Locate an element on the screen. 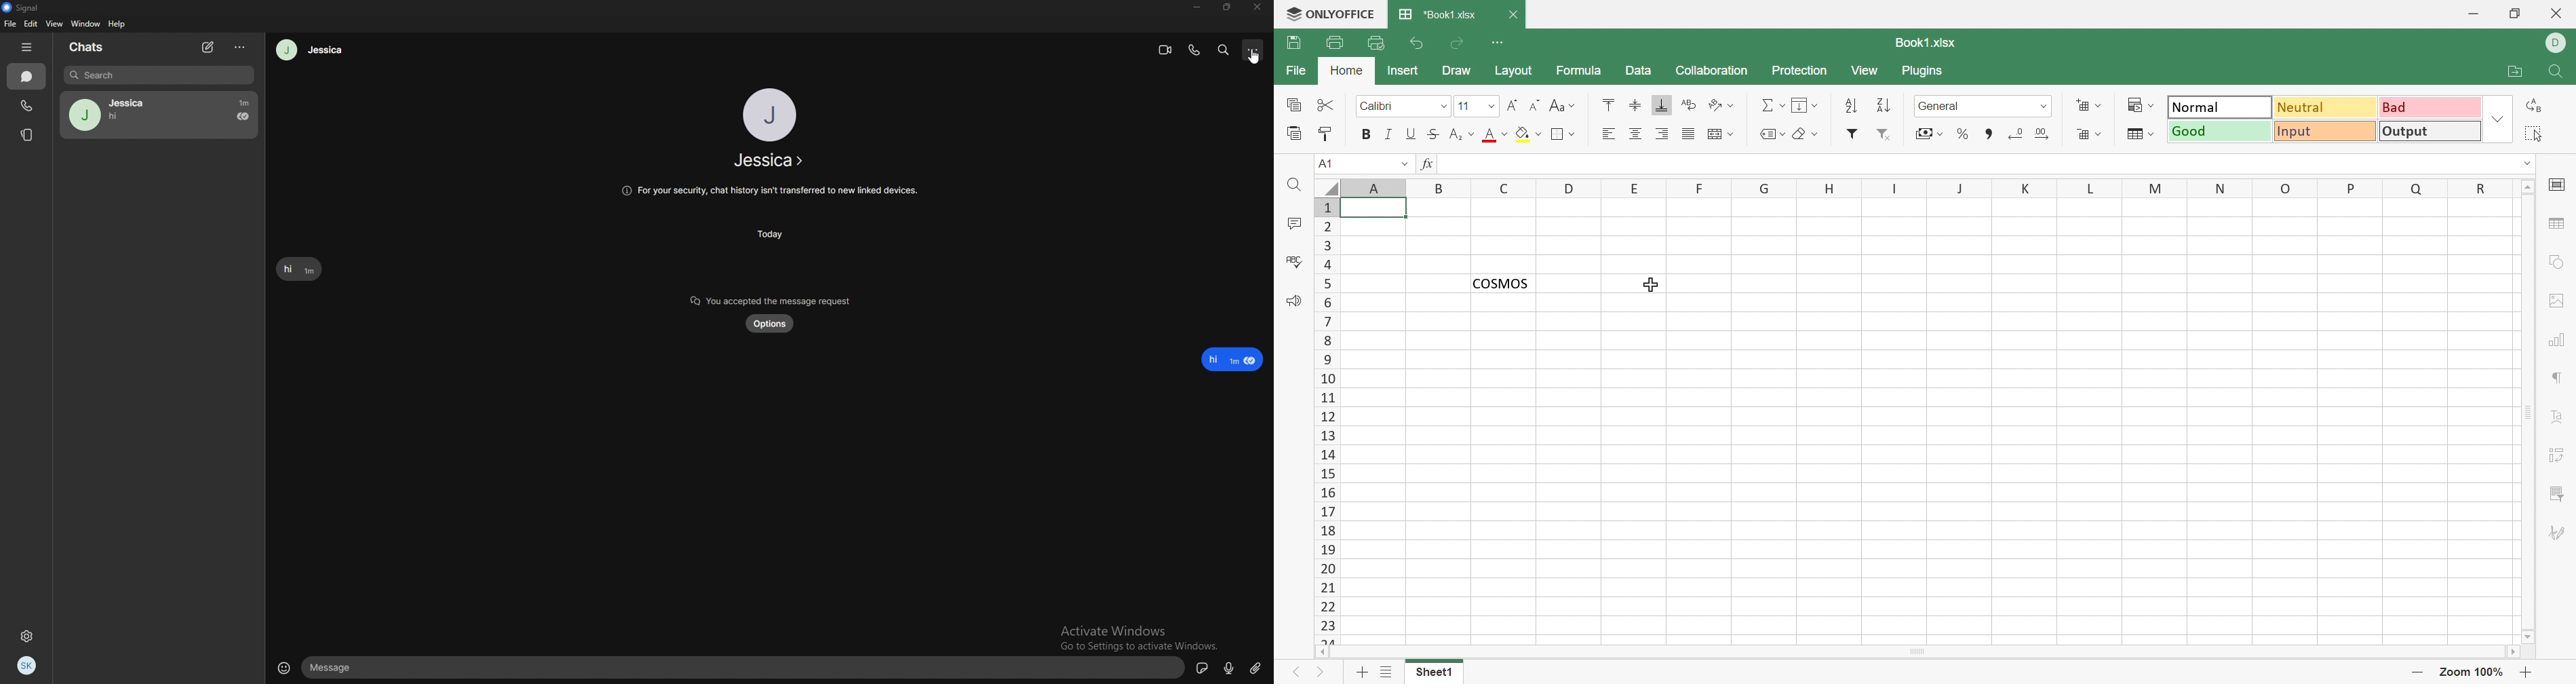 This screenshot has width=2576, height=700. J - Contact photo is located at coordinates (771, 114).